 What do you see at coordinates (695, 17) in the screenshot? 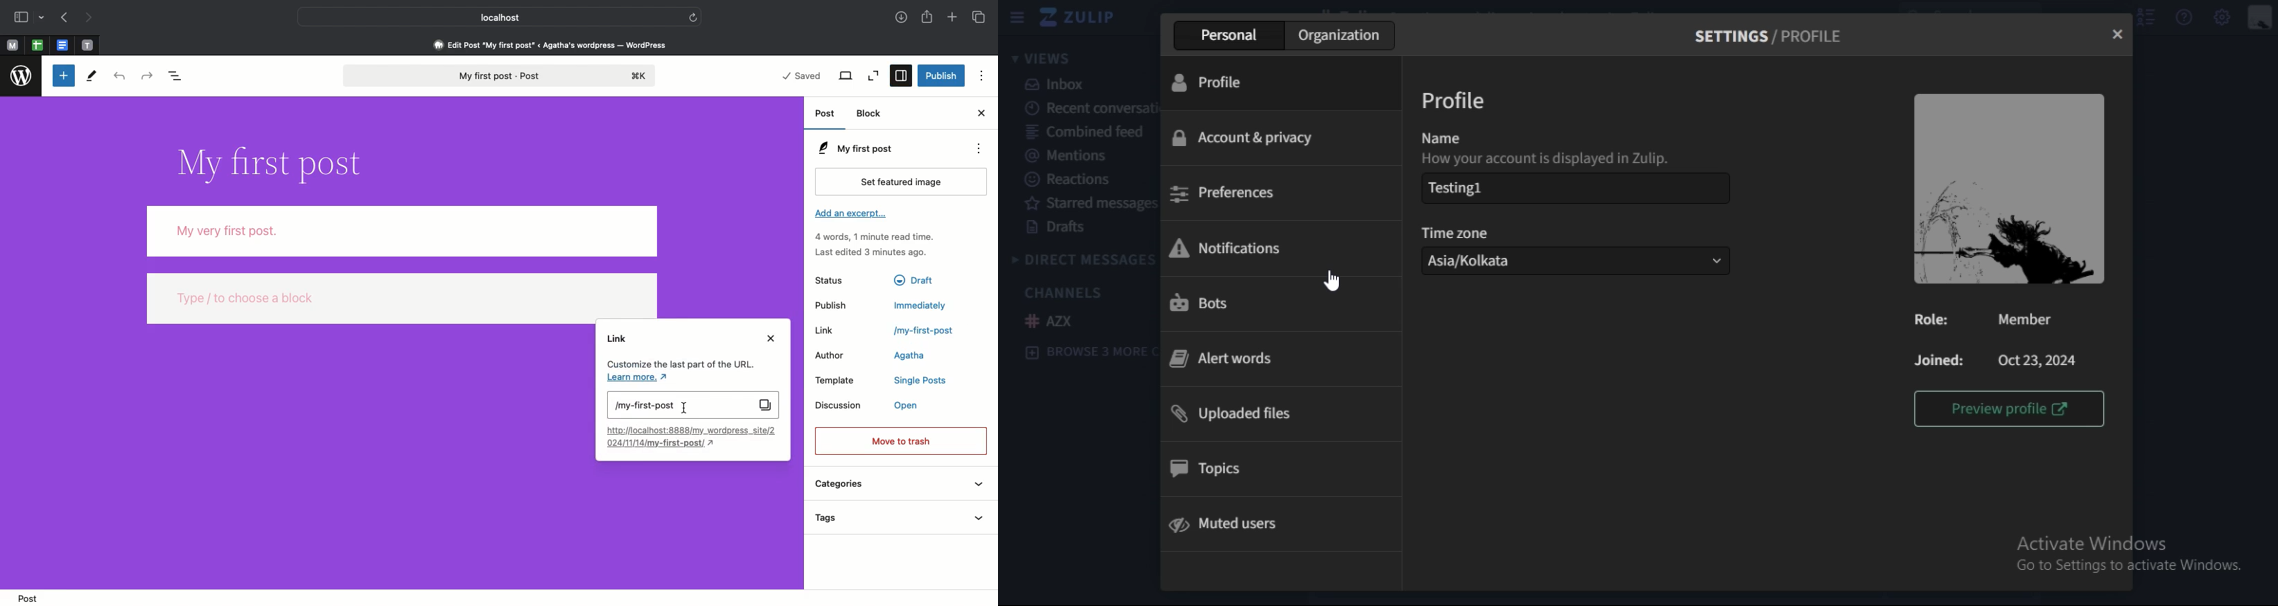
I see `refresh` at bounding box center [695, 17].